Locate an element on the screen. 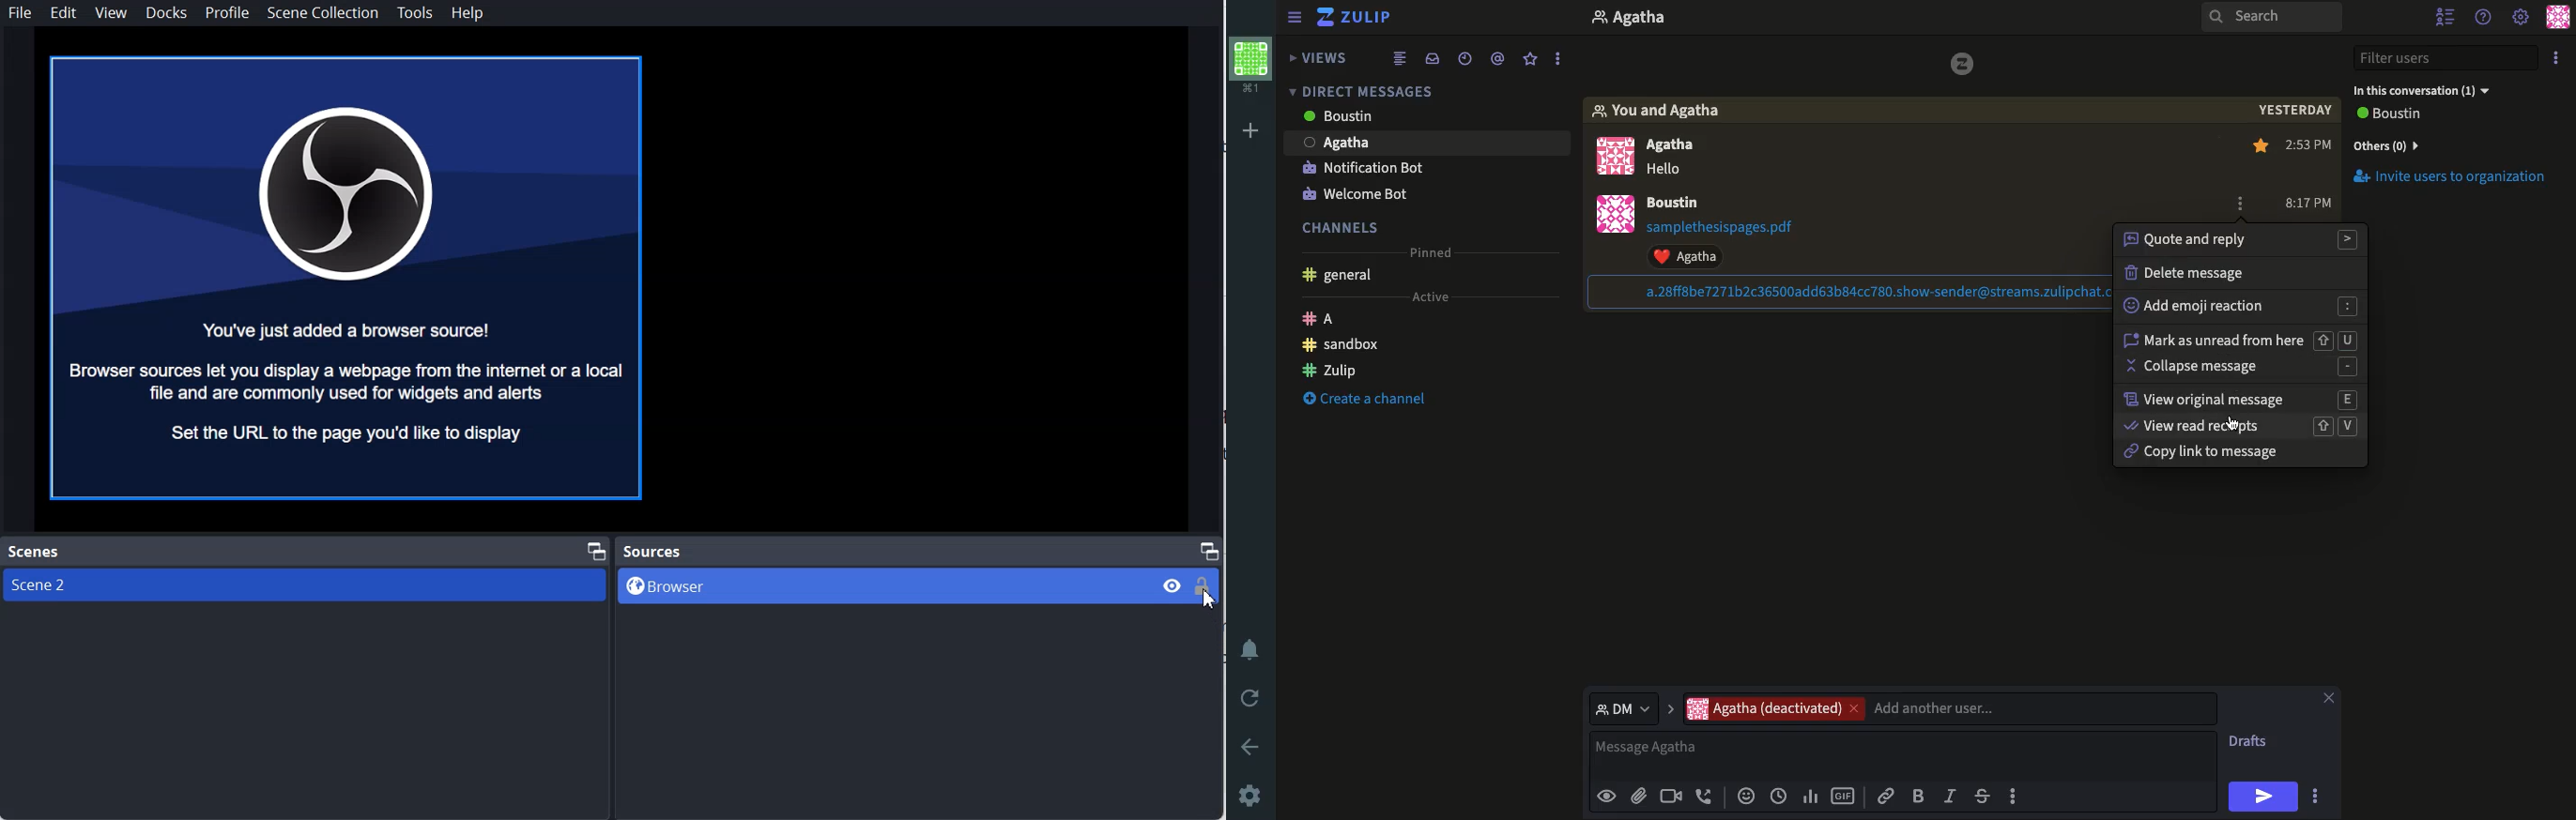 This screenshot has height=840, width=2576. options is located at coordinates (2318, 798).